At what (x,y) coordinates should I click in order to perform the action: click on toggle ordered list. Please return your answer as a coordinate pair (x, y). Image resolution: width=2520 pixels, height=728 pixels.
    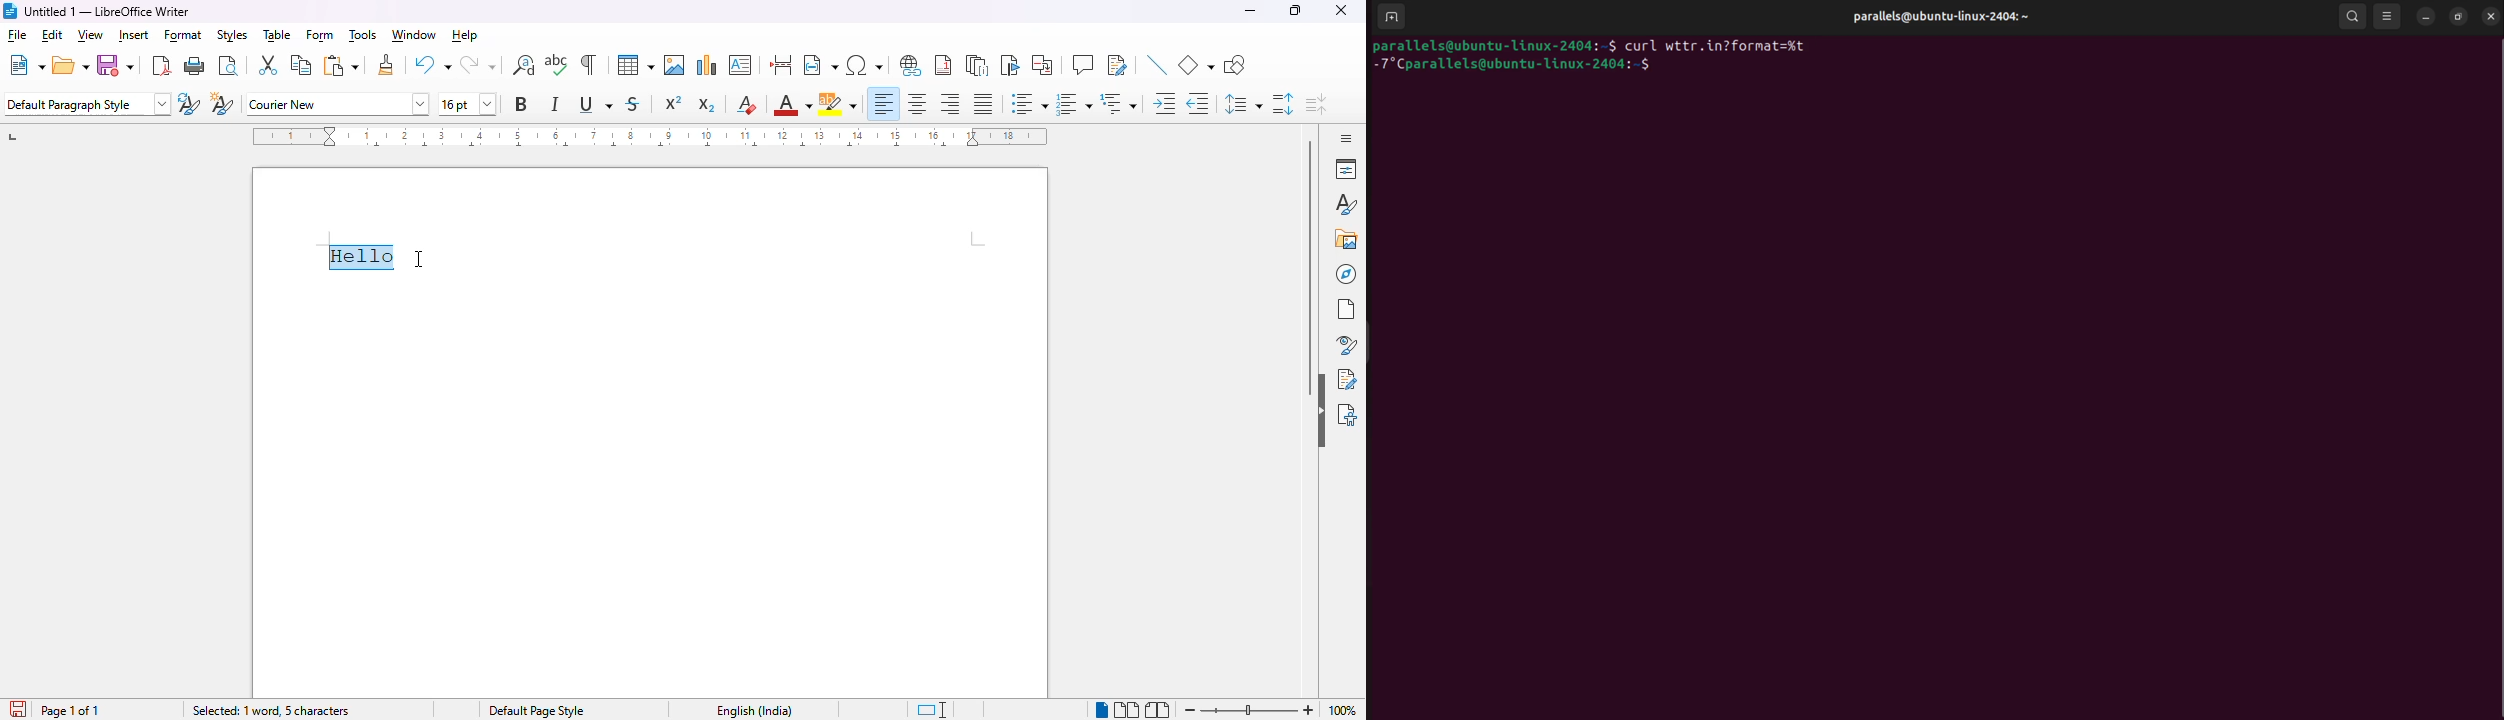
    Looking at the image, I should click on (1073, 103).